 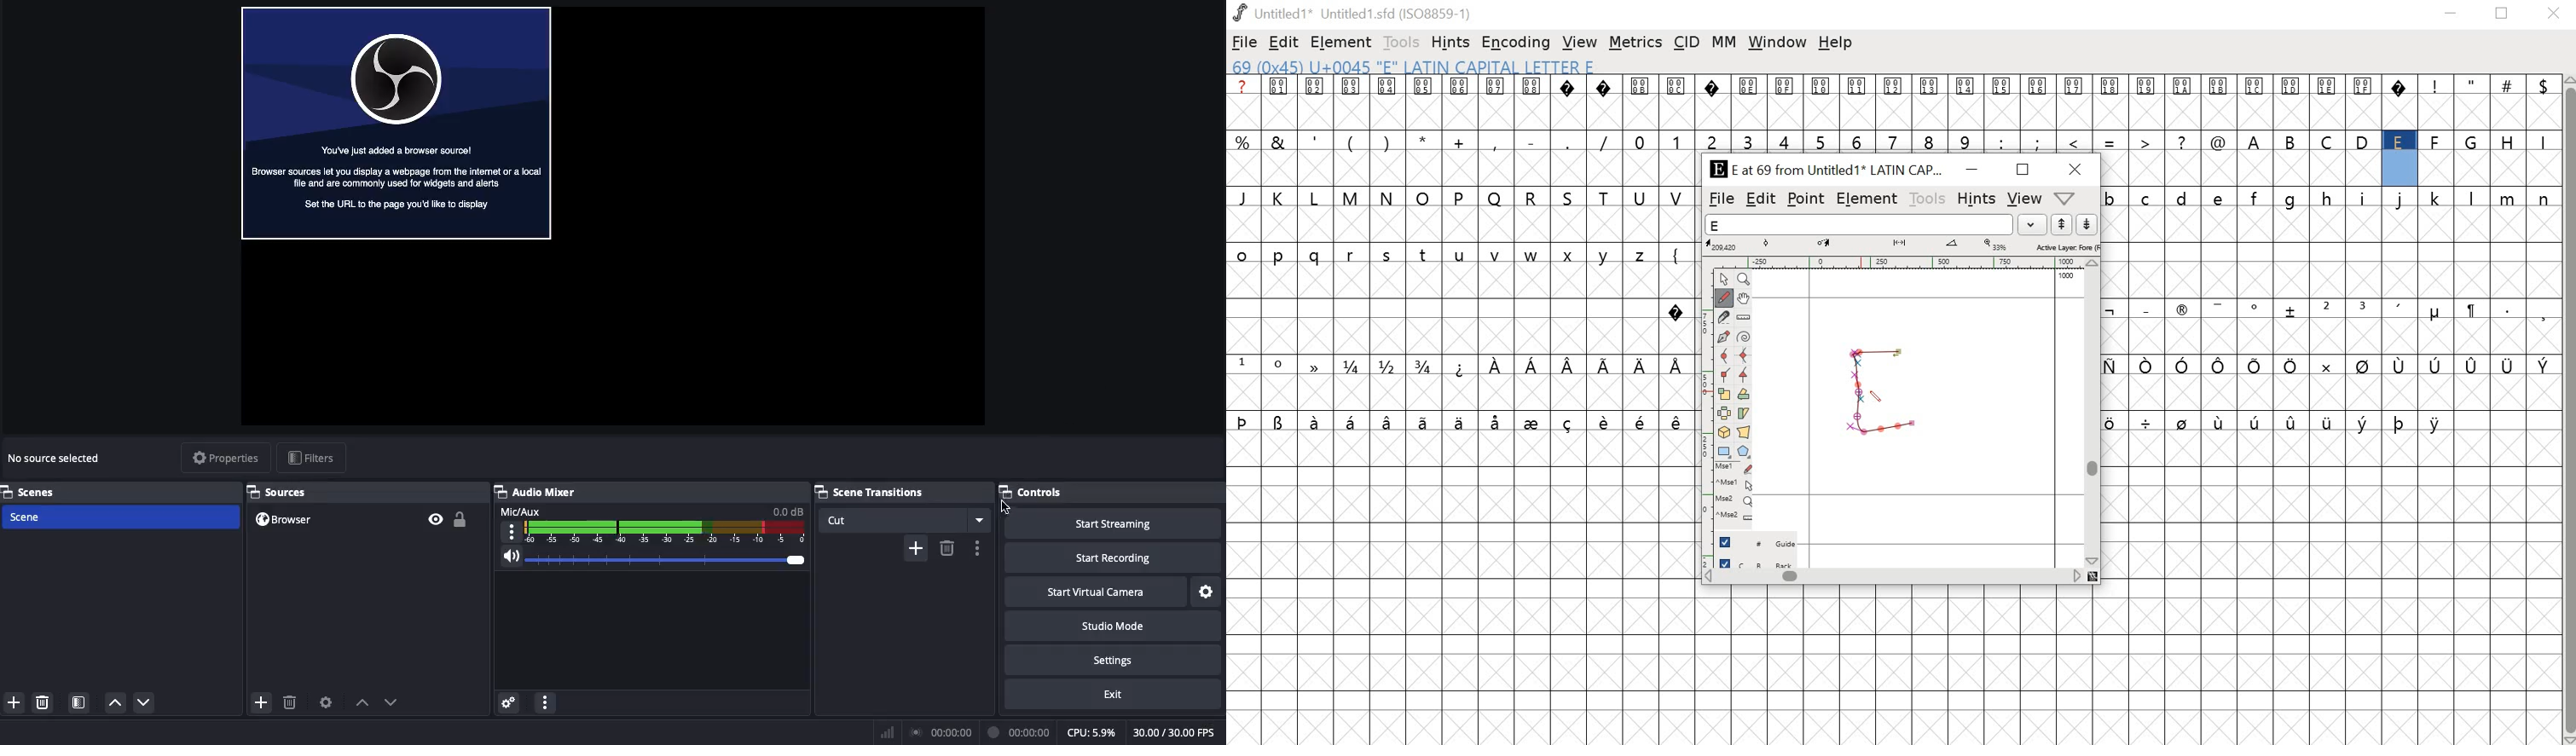 What do you see at coordinates (2033, 224) in the screenshot?
I see `dropdown` at bounding box center [2033, 224].